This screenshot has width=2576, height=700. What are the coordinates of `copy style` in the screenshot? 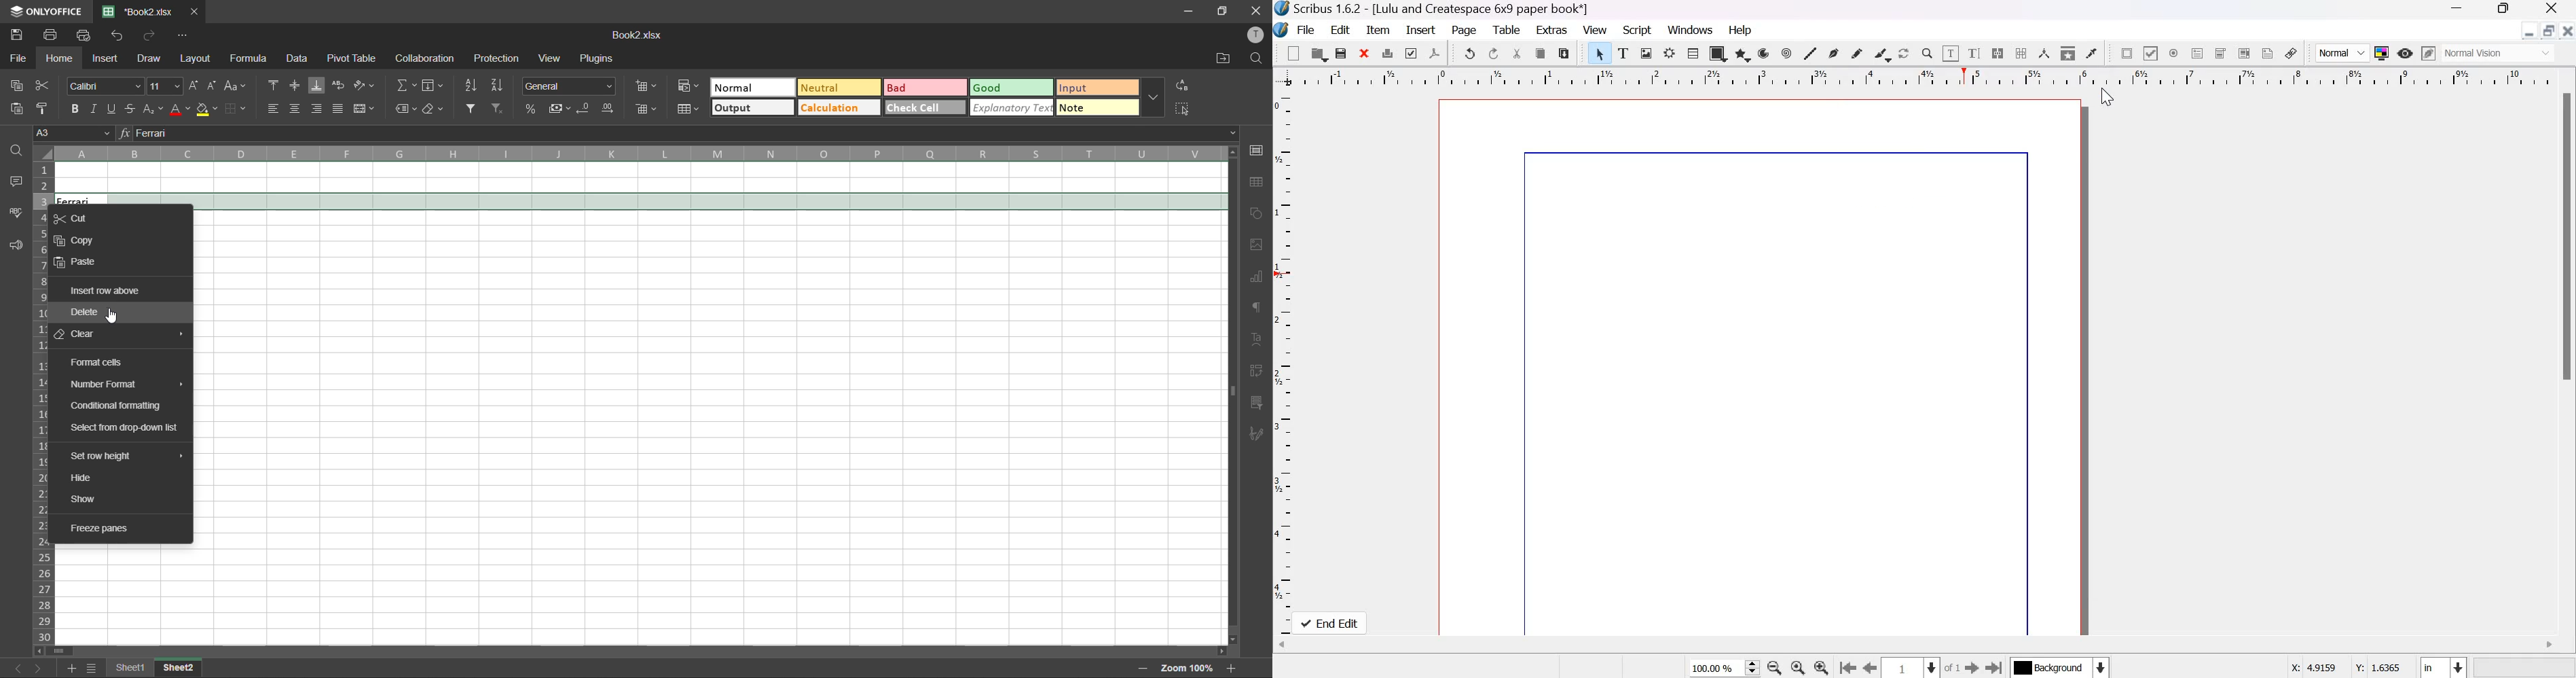 It's located at (46, 109).